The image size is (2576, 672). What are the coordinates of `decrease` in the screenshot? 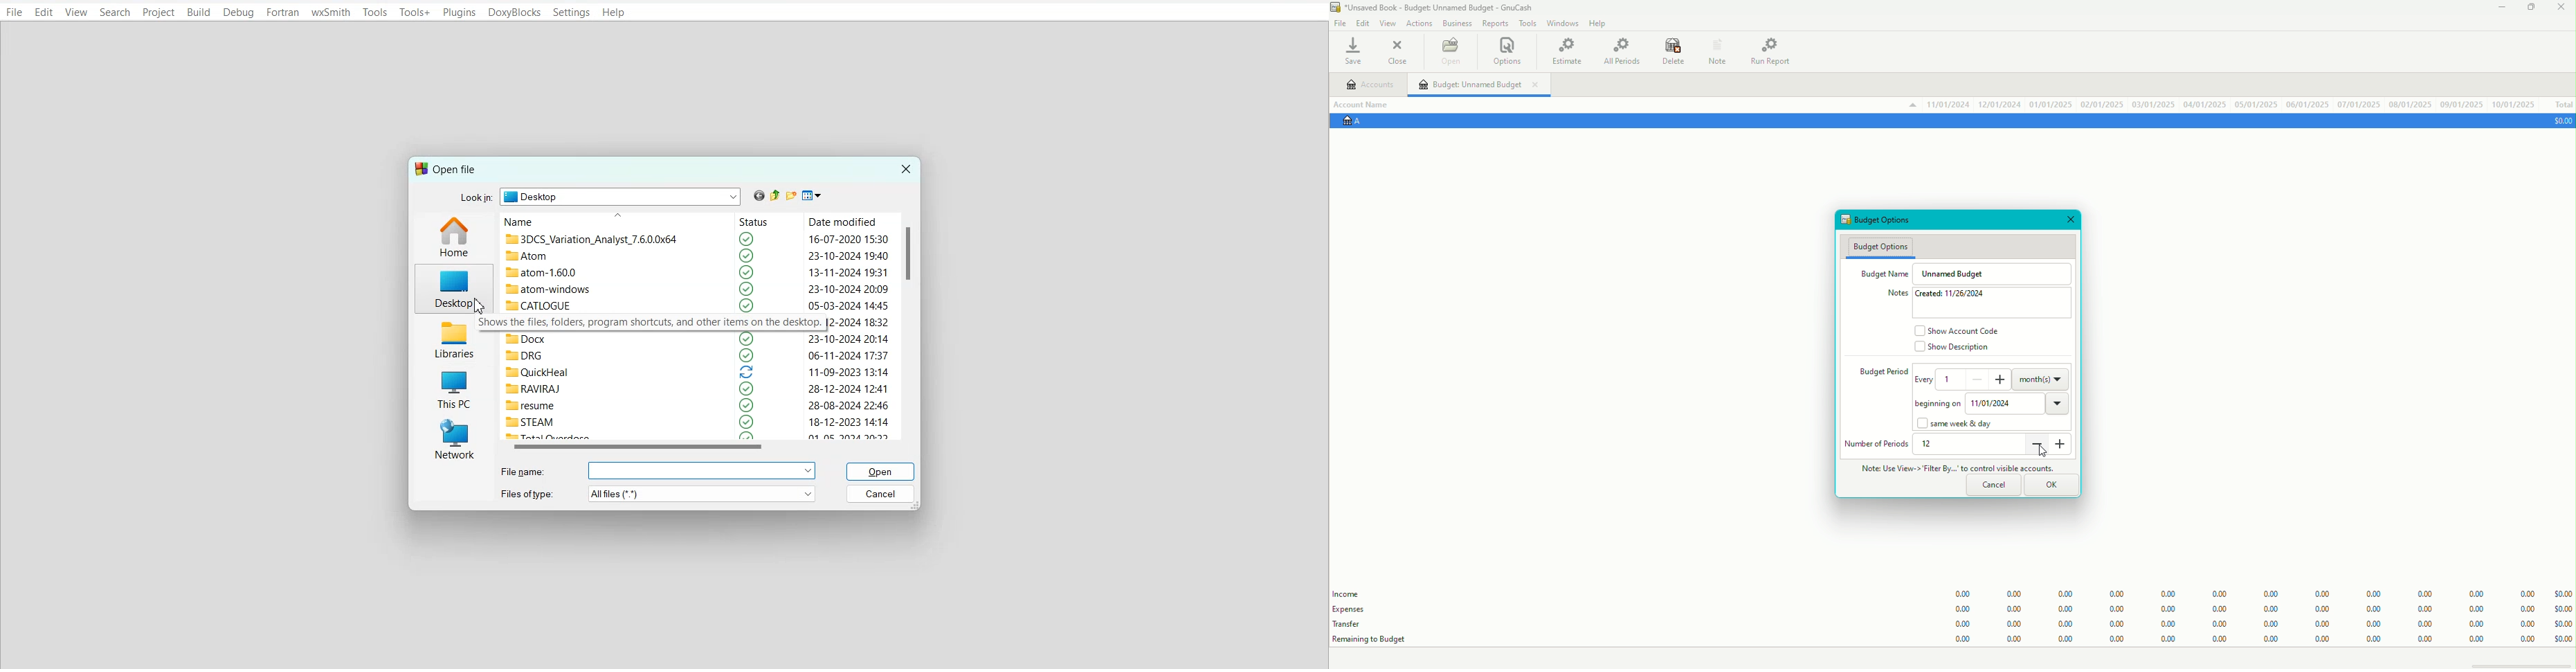 It's located at (2036, 444).